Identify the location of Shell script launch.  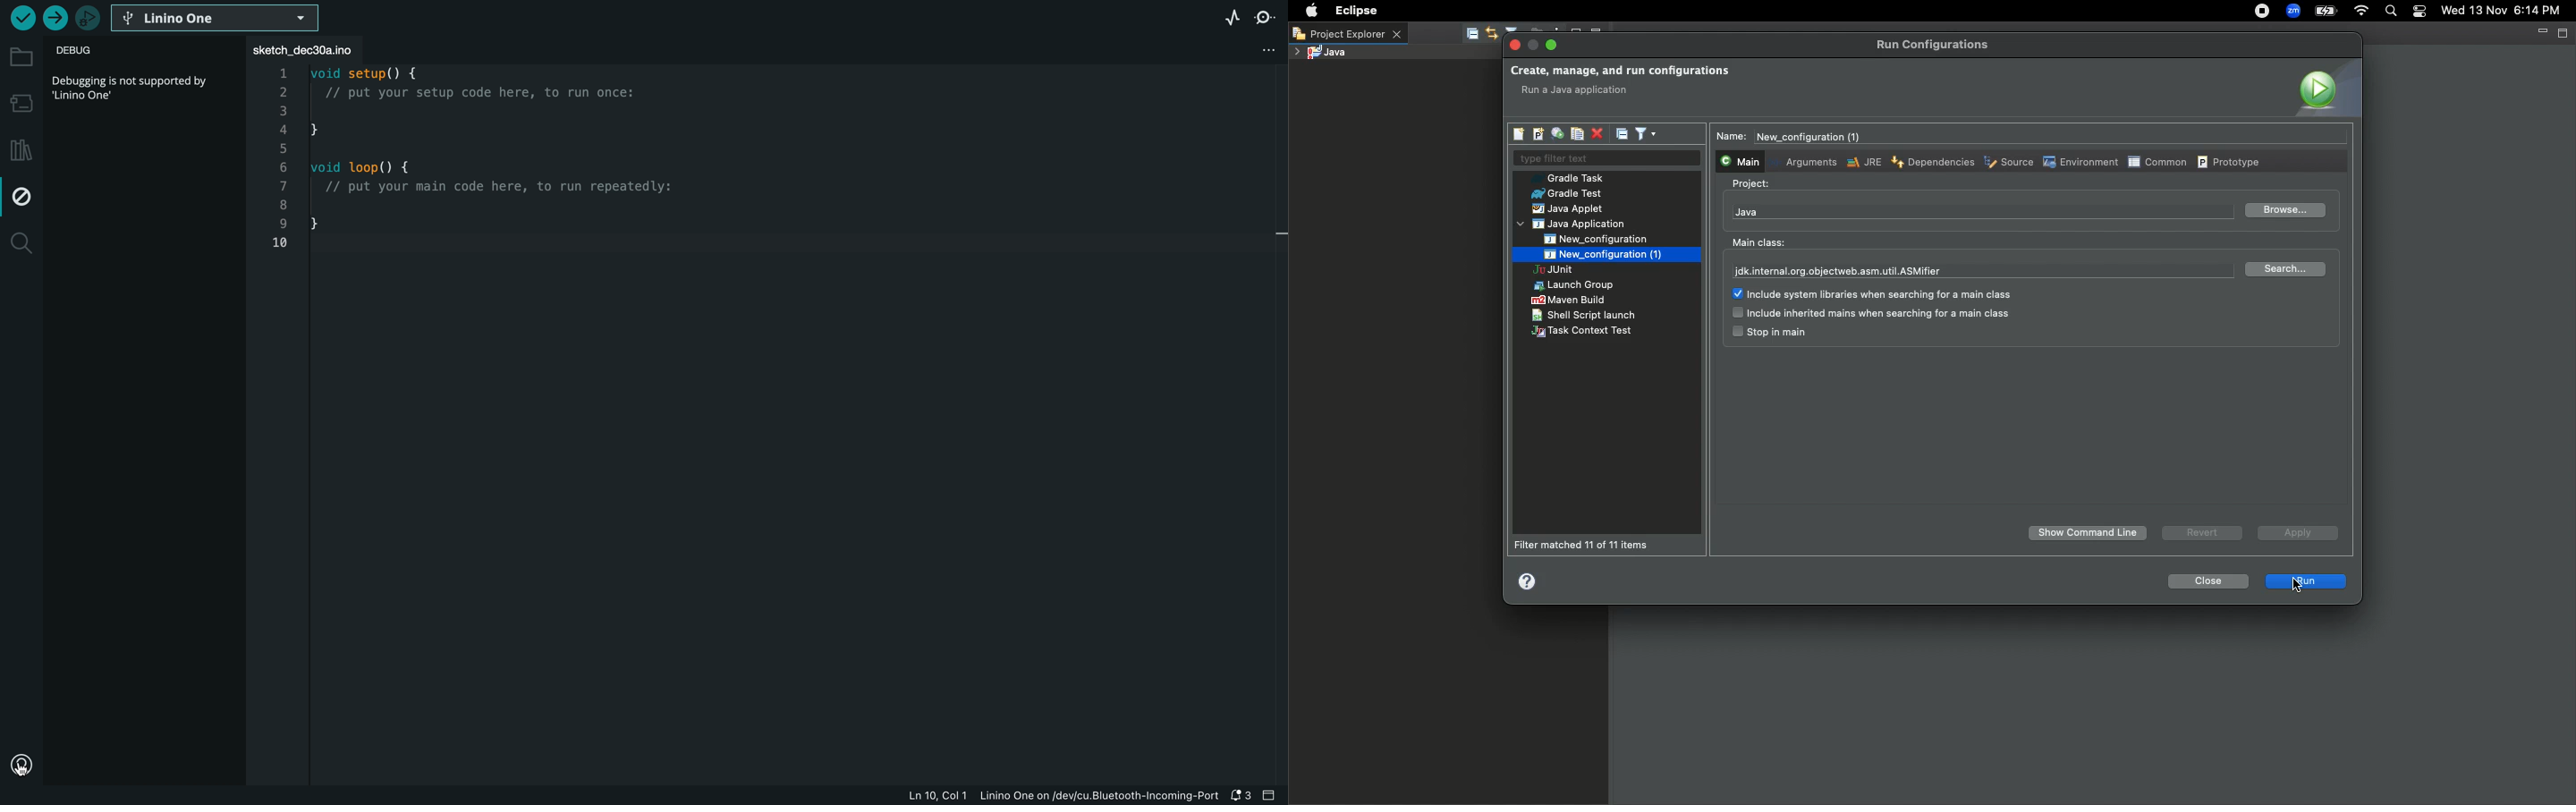
(1585, 315).